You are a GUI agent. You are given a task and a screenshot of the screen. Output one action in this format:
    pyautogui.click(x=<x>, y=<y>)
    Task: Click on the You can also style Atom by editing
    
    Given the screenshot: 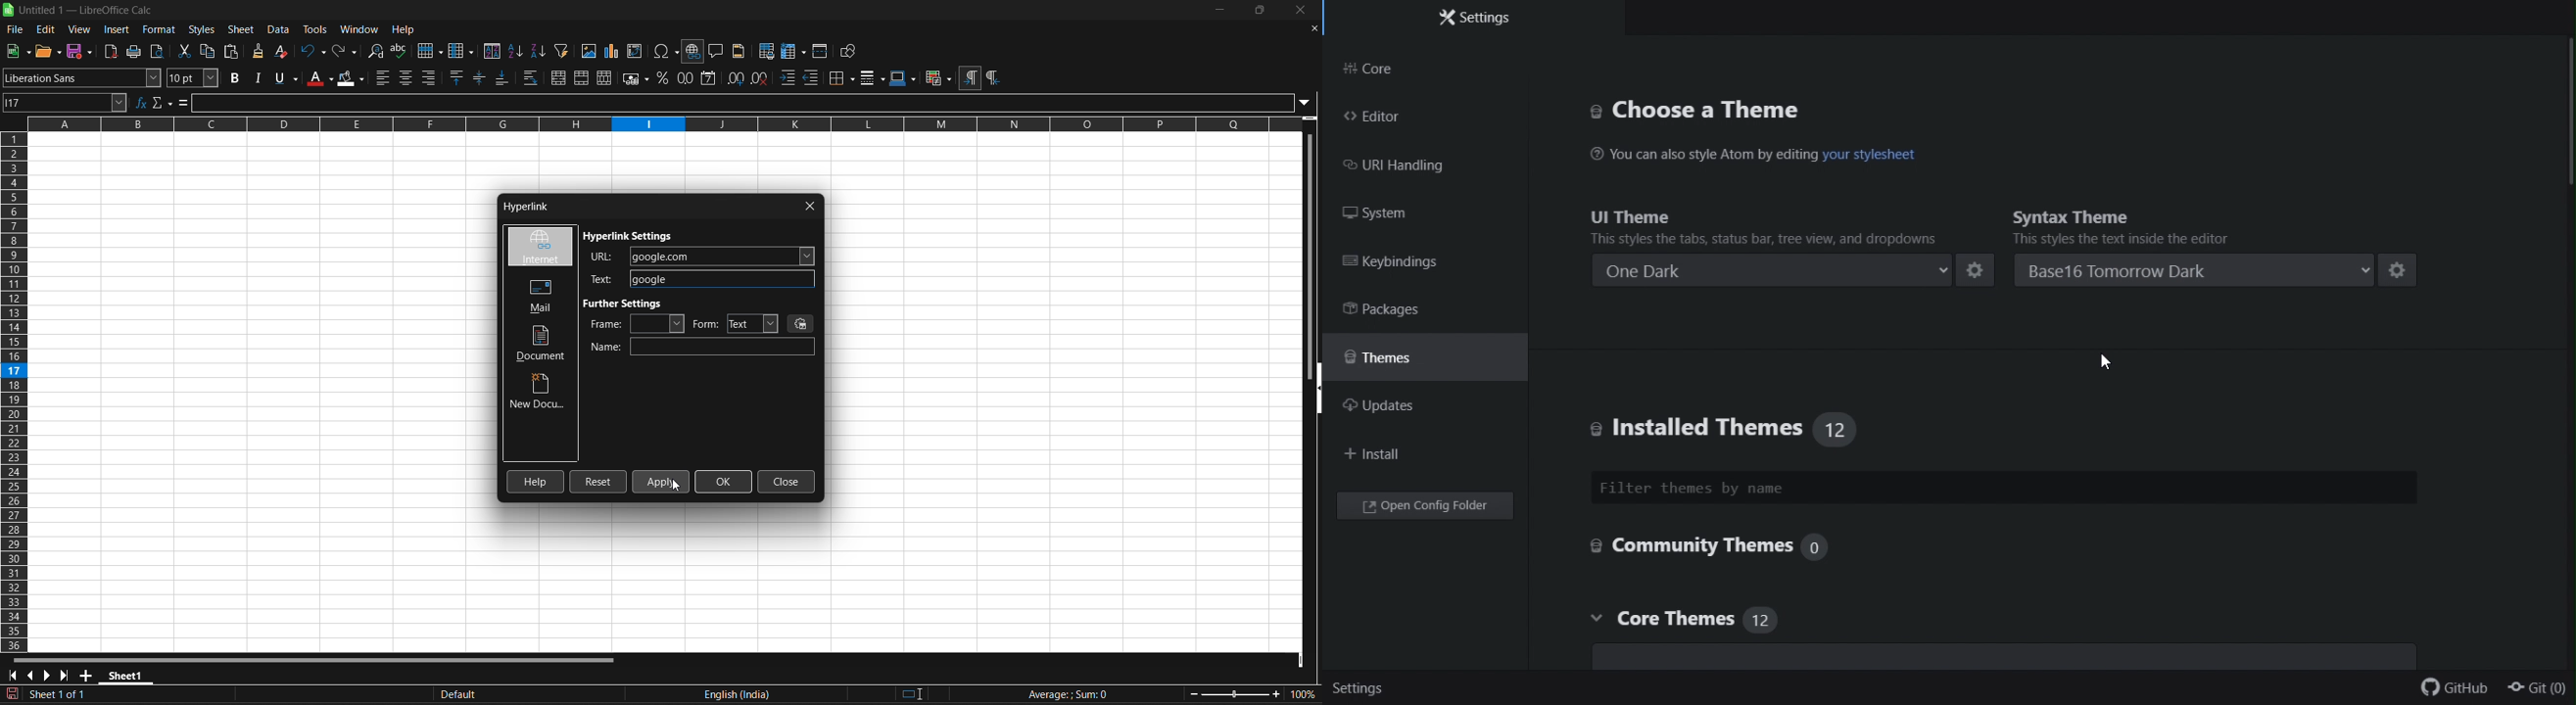 What is the action you would take?
    pyautogui.click(x=1704, y=154)
    